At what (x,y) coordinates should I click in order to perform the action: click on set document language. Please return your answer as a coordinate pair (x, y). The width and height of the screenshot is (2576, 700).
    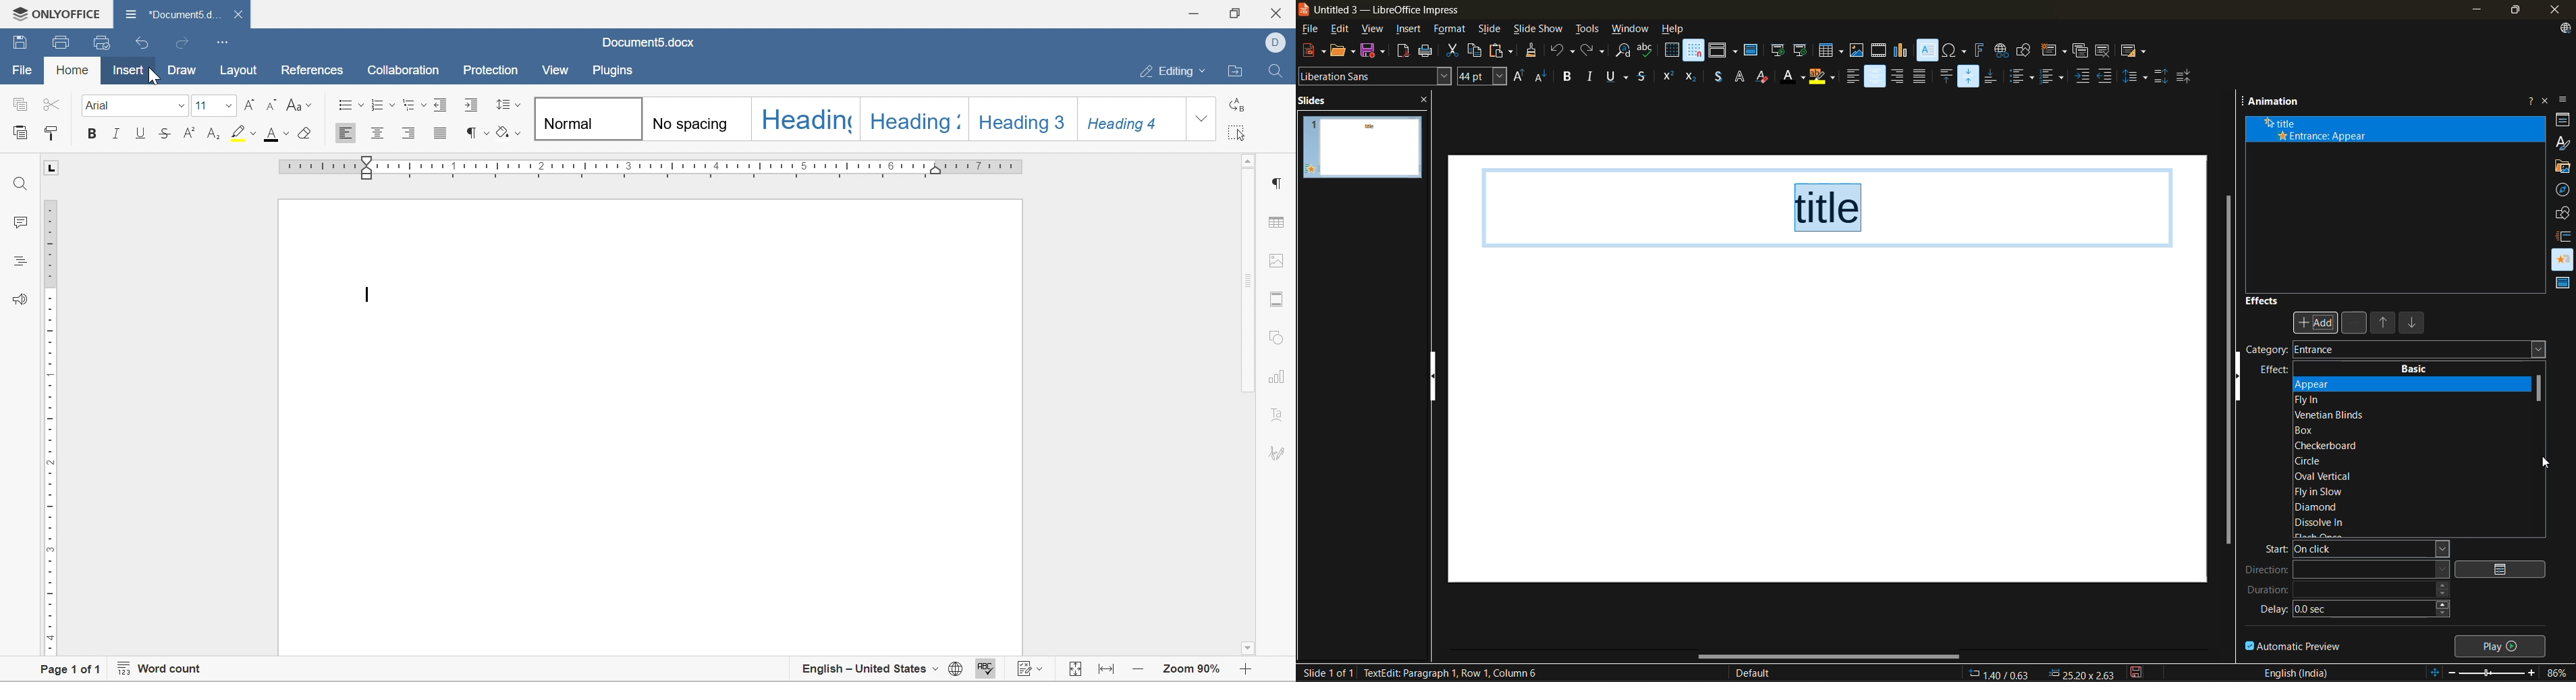
    Looking at the image, I should click on (958, 671).